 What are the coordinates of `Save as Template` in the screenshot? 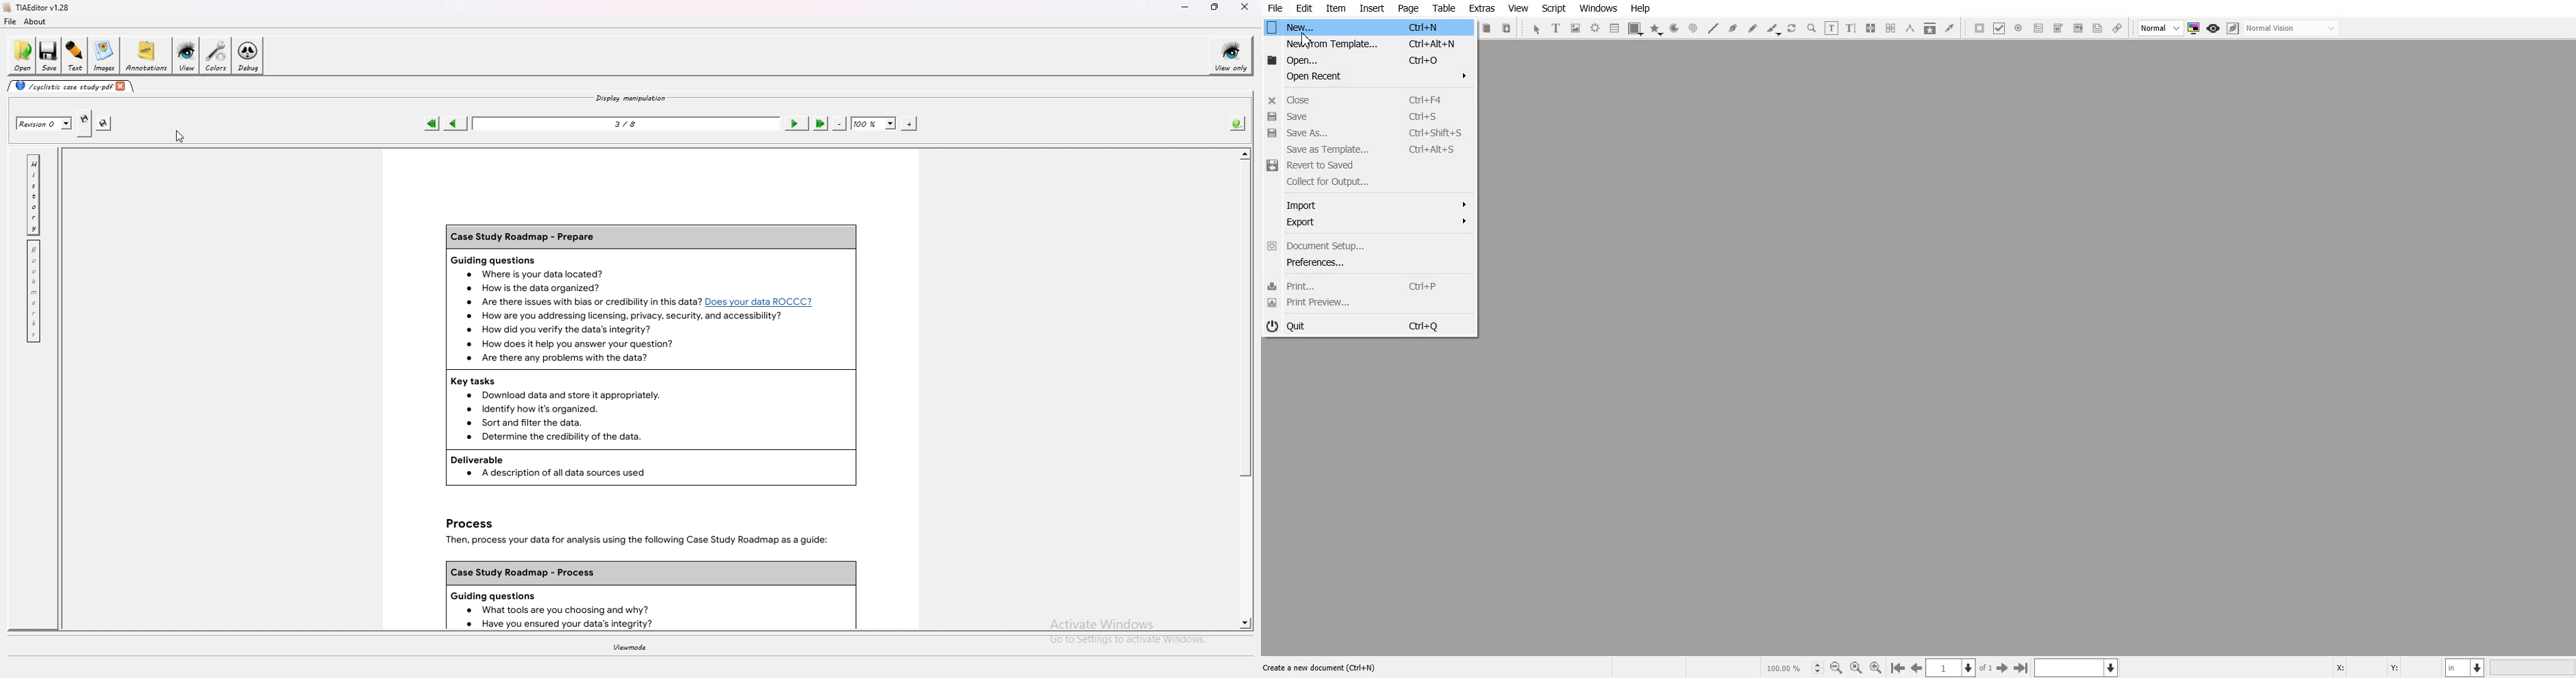 It's located at (1367, 149).